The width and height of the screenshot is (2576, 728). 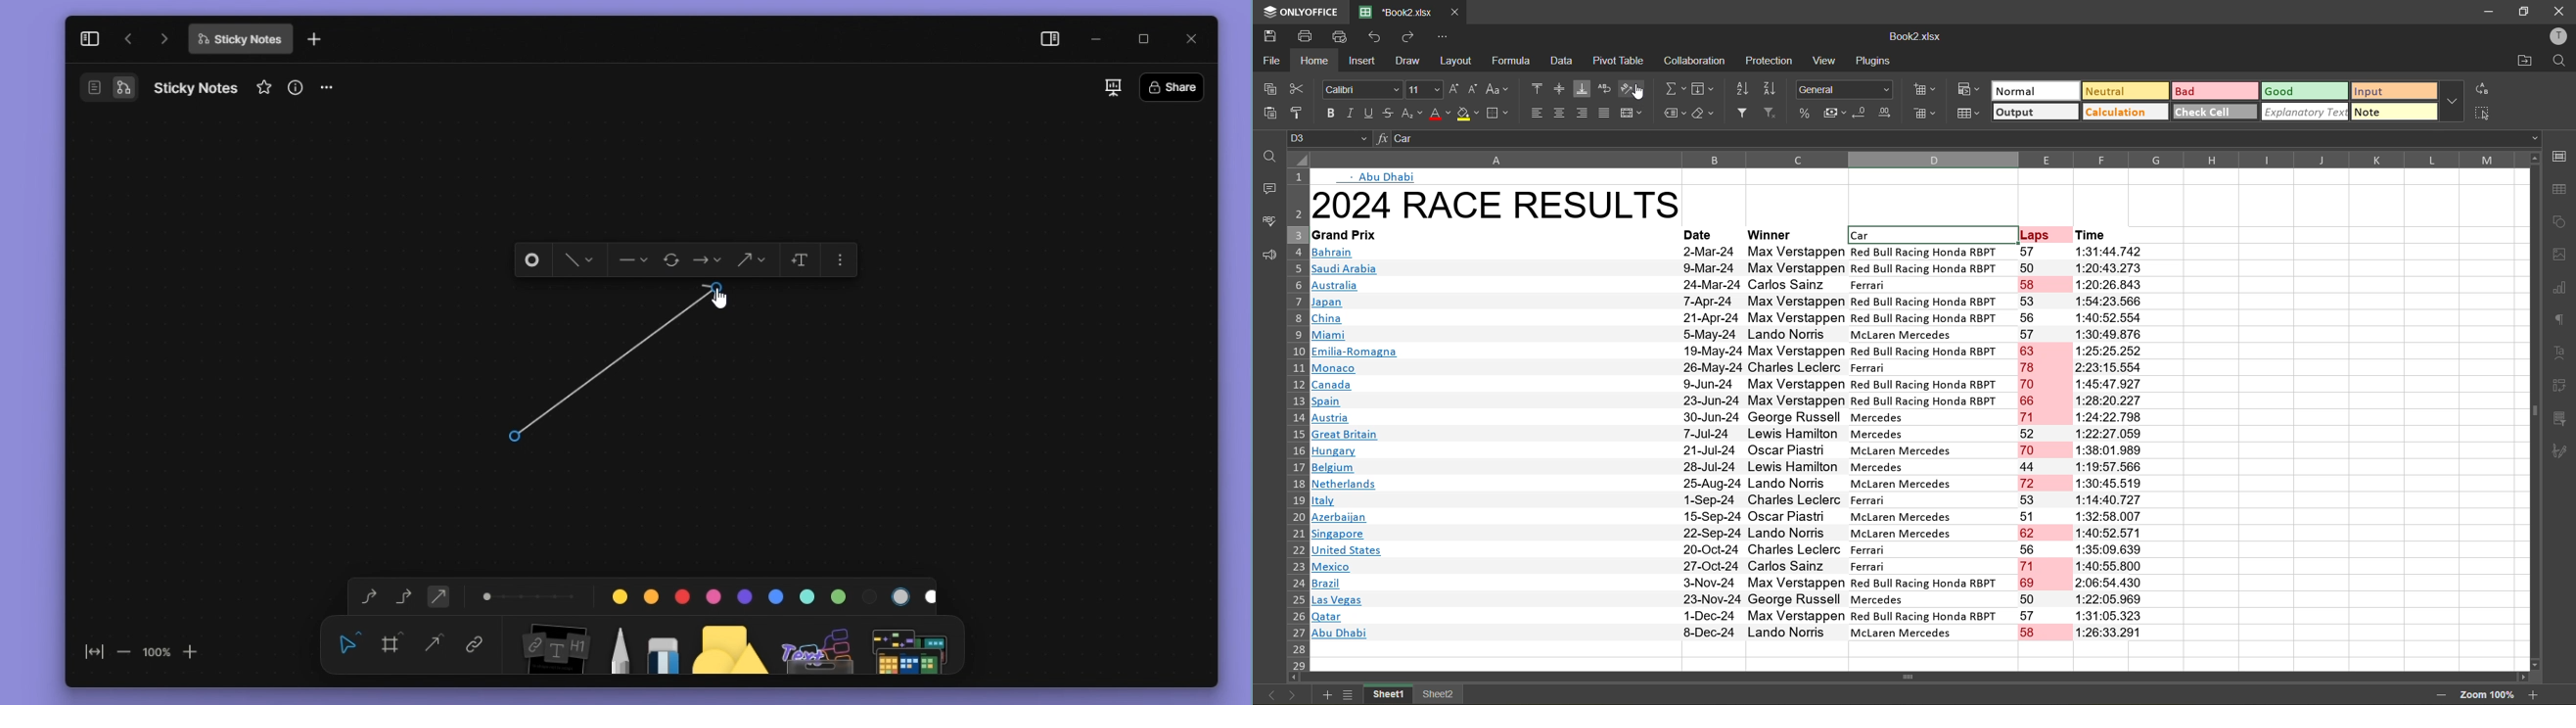 I want to click on fields, so click(x=1707, y=92).